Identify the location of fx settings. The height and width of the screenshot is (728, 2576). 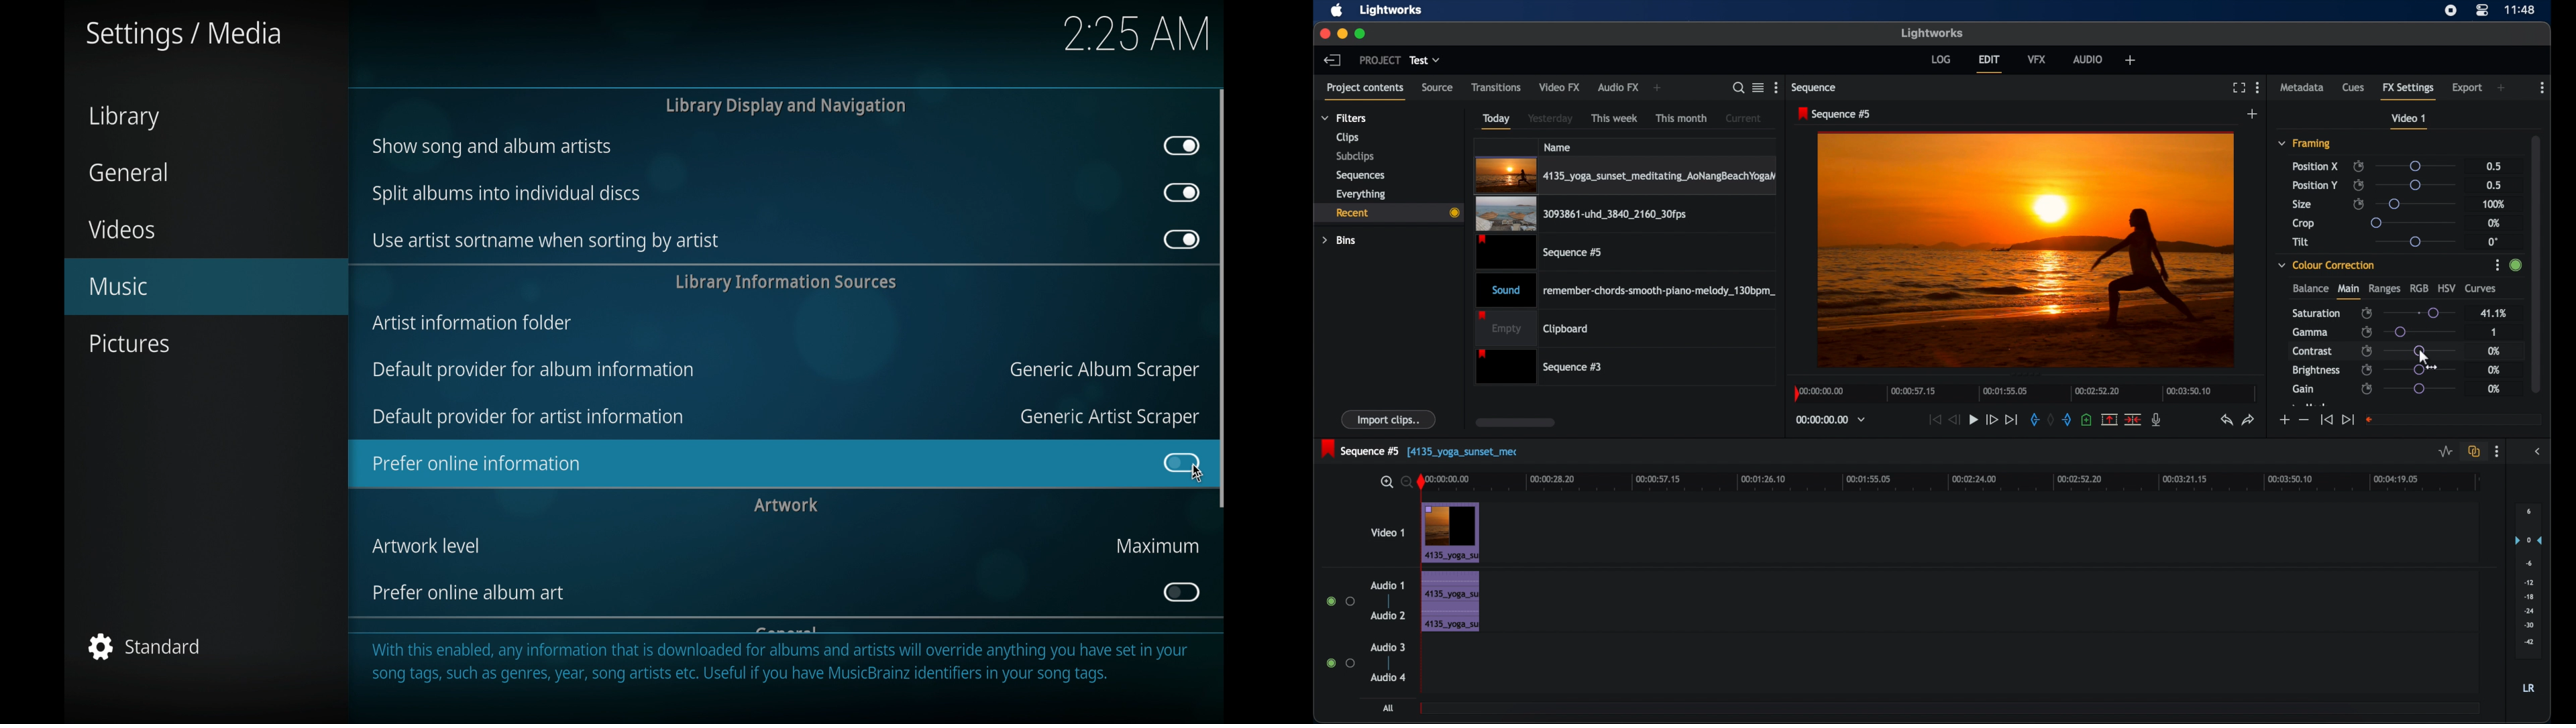
(2410, 90).